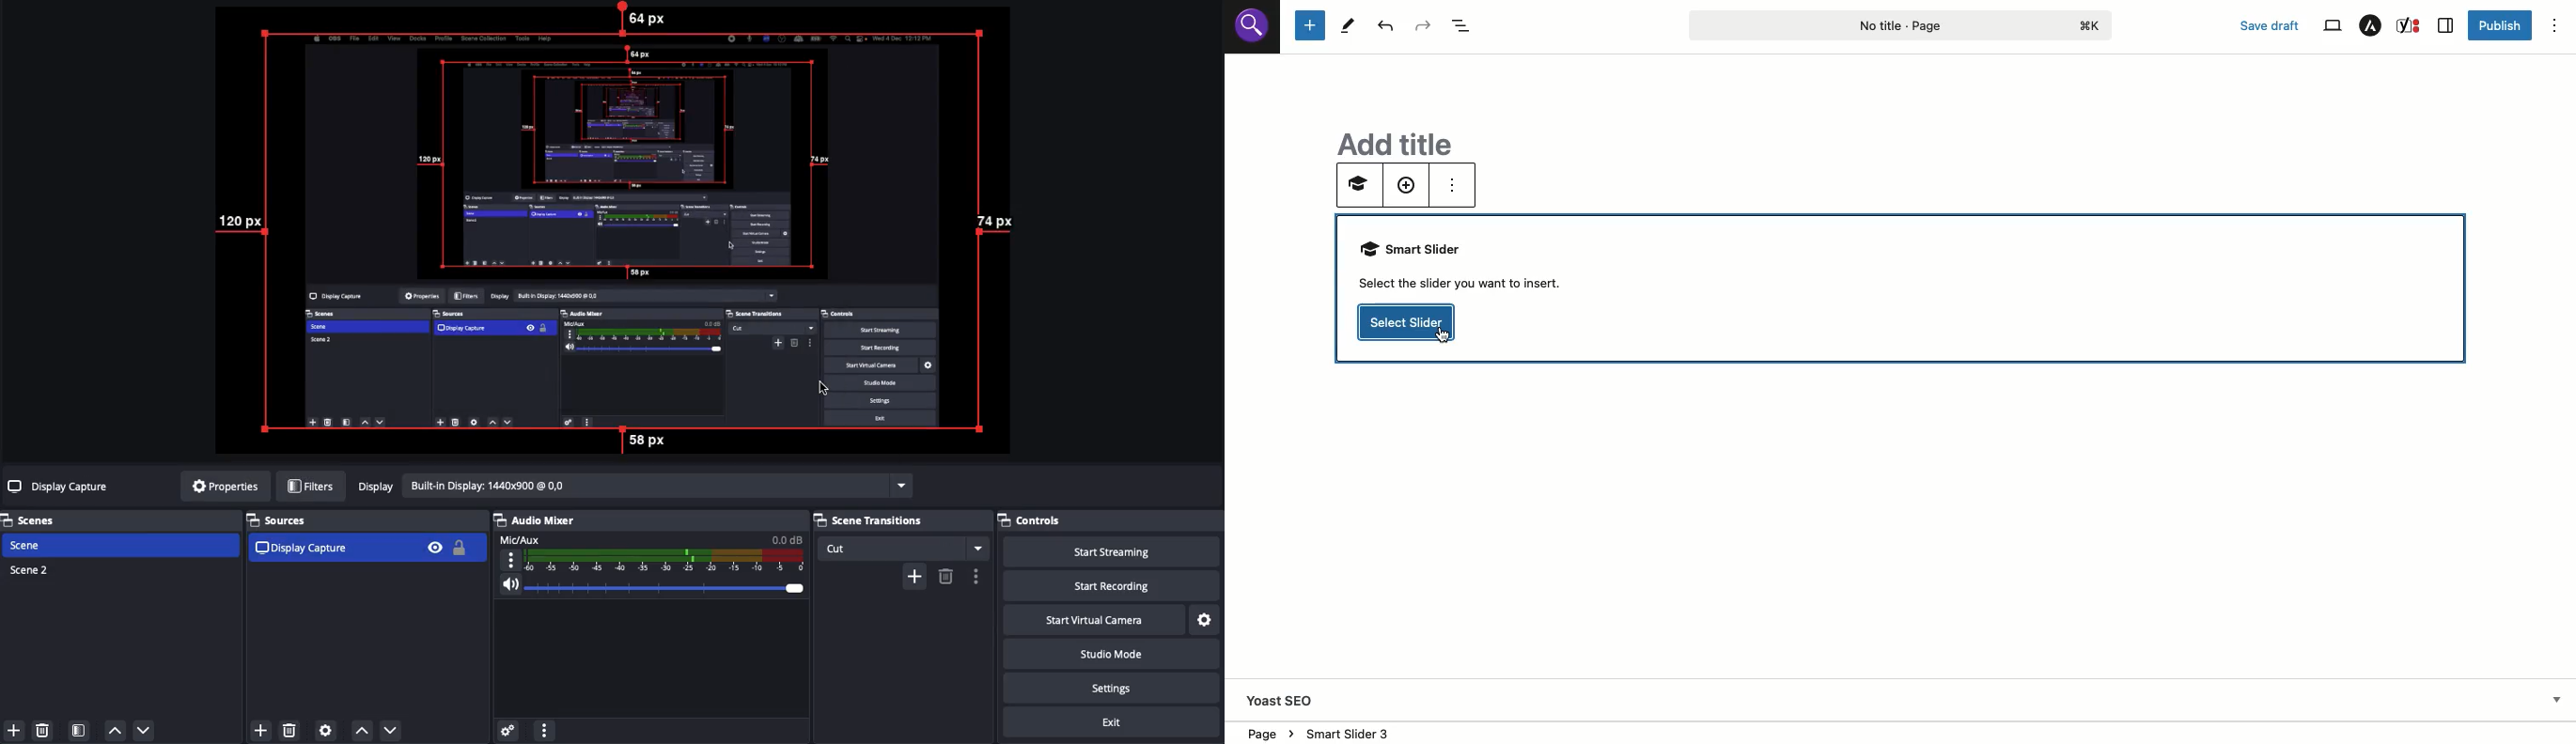  Describe the element at coordinates (37, 545) in the screenshot. I see `Scene 1` at that location.